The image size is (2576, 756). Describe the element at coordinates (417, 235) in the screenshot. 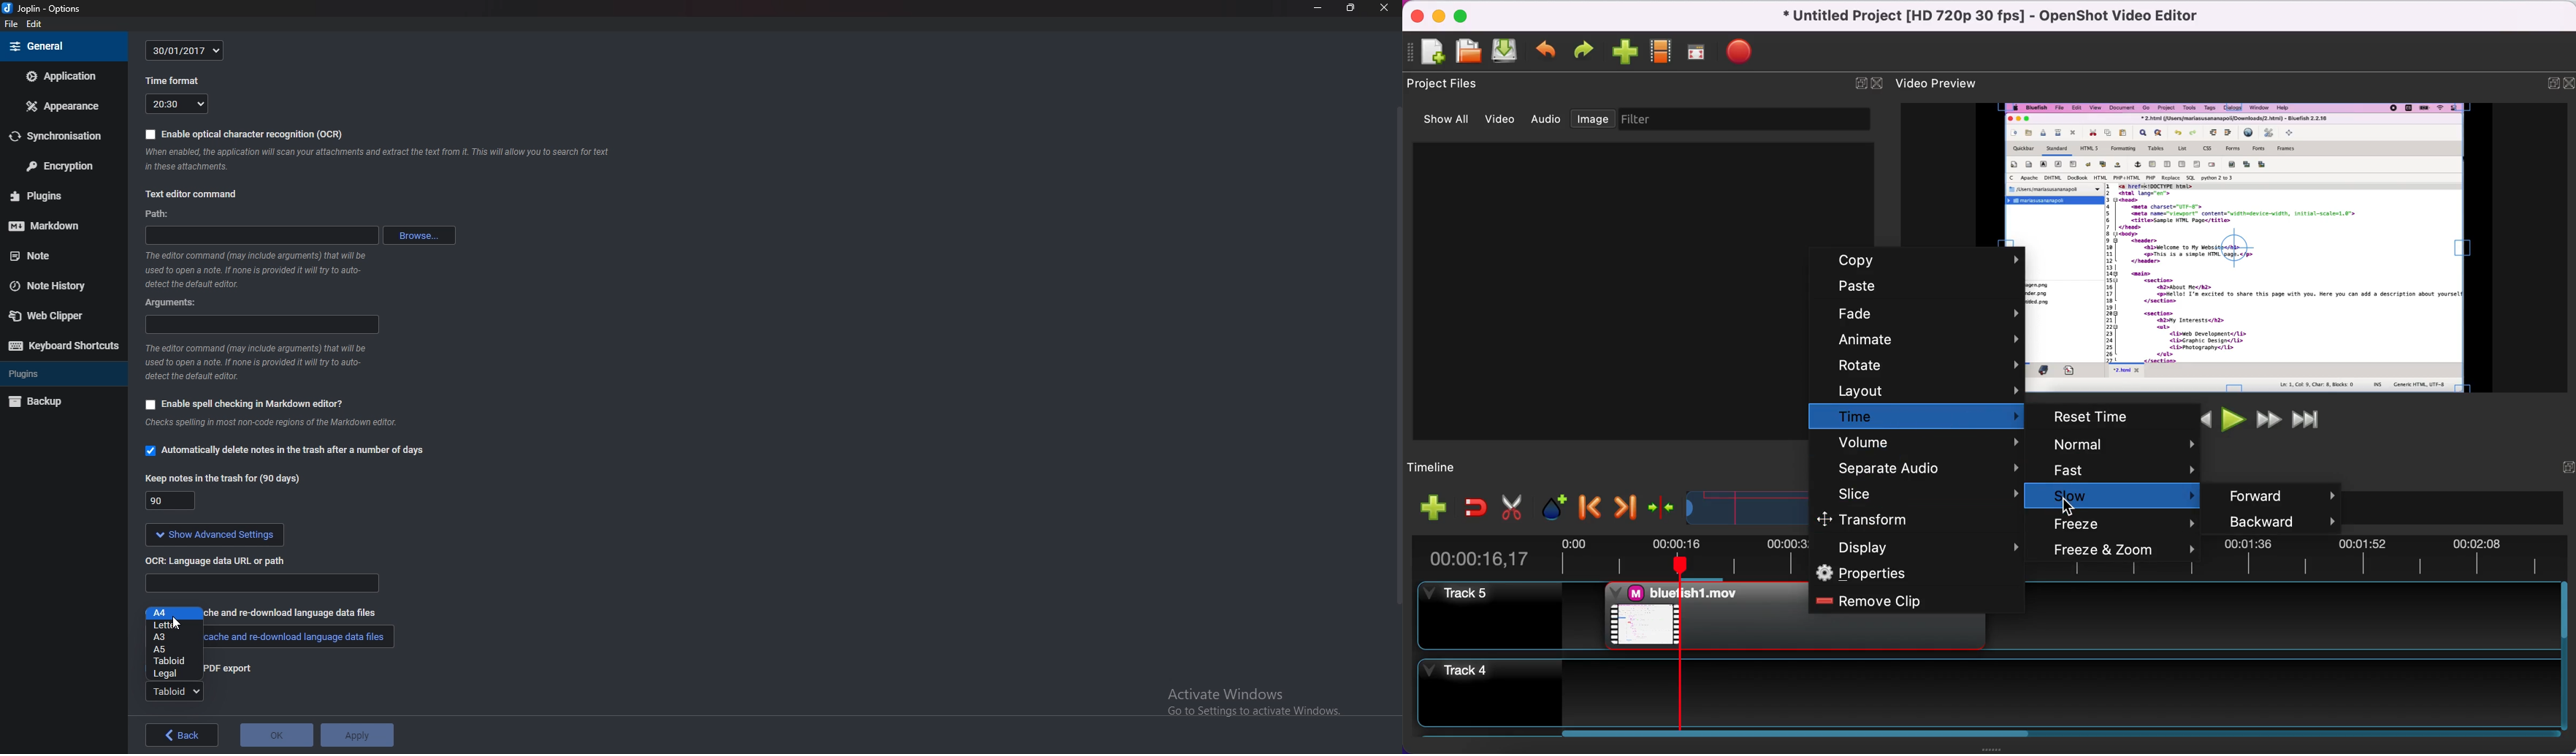

I see `browse` at that location.